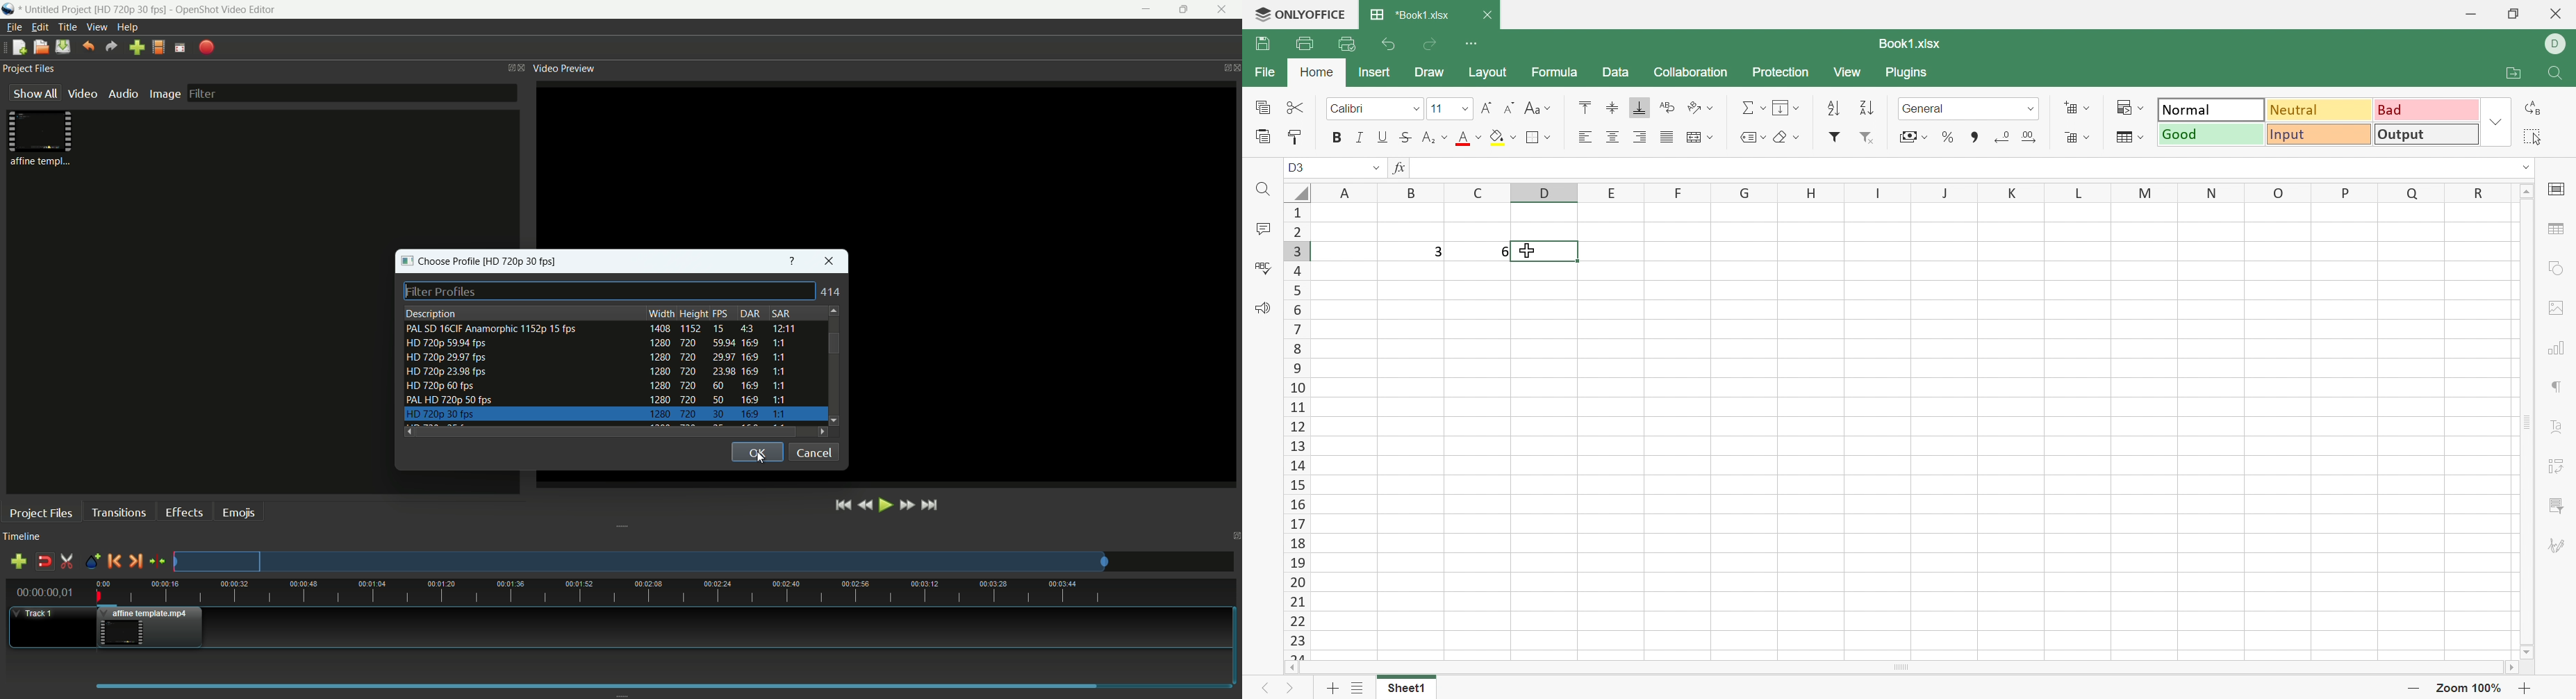 This screenshot has height=700, width=2576. Describe the element at coordinates (1261, 44) in the screenshot. I see `Save` at that location.